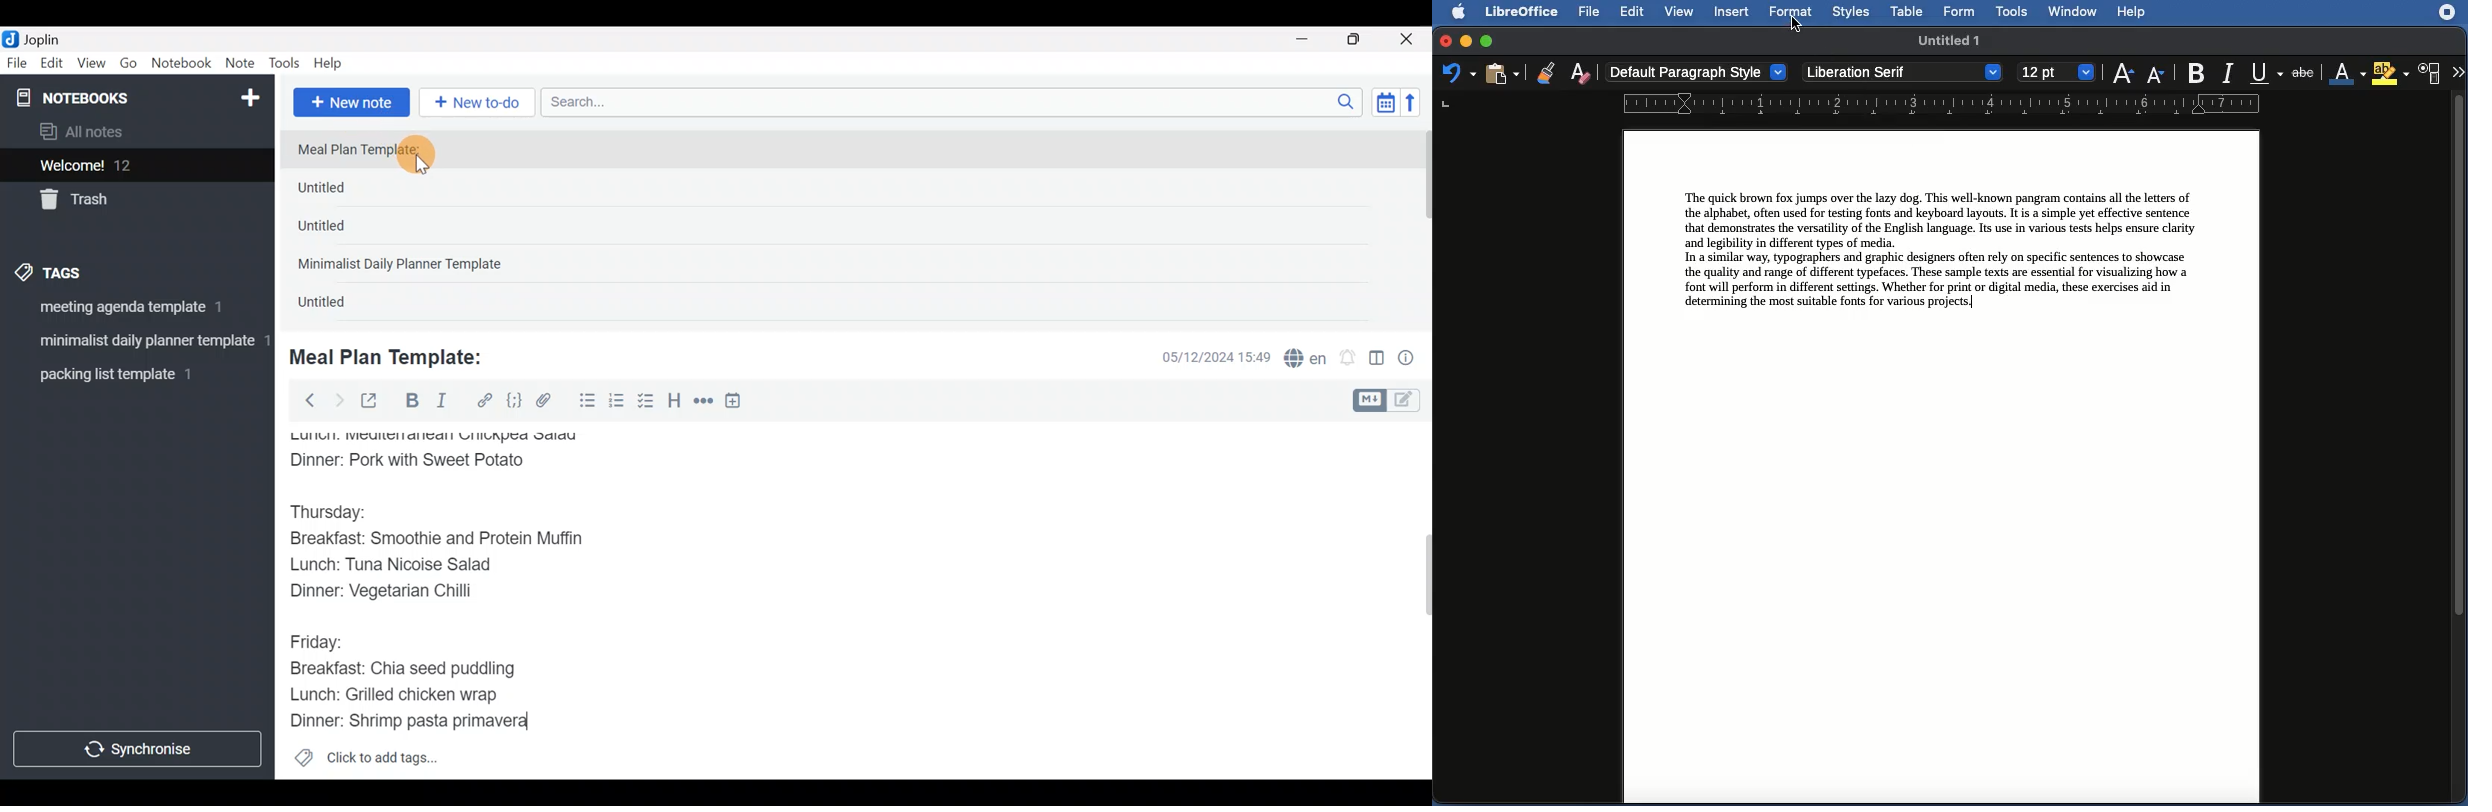  What do you see at coordinates (1423, 225) in the screenshot?
I see `scroll bar` at bounding box center [1423, 225].